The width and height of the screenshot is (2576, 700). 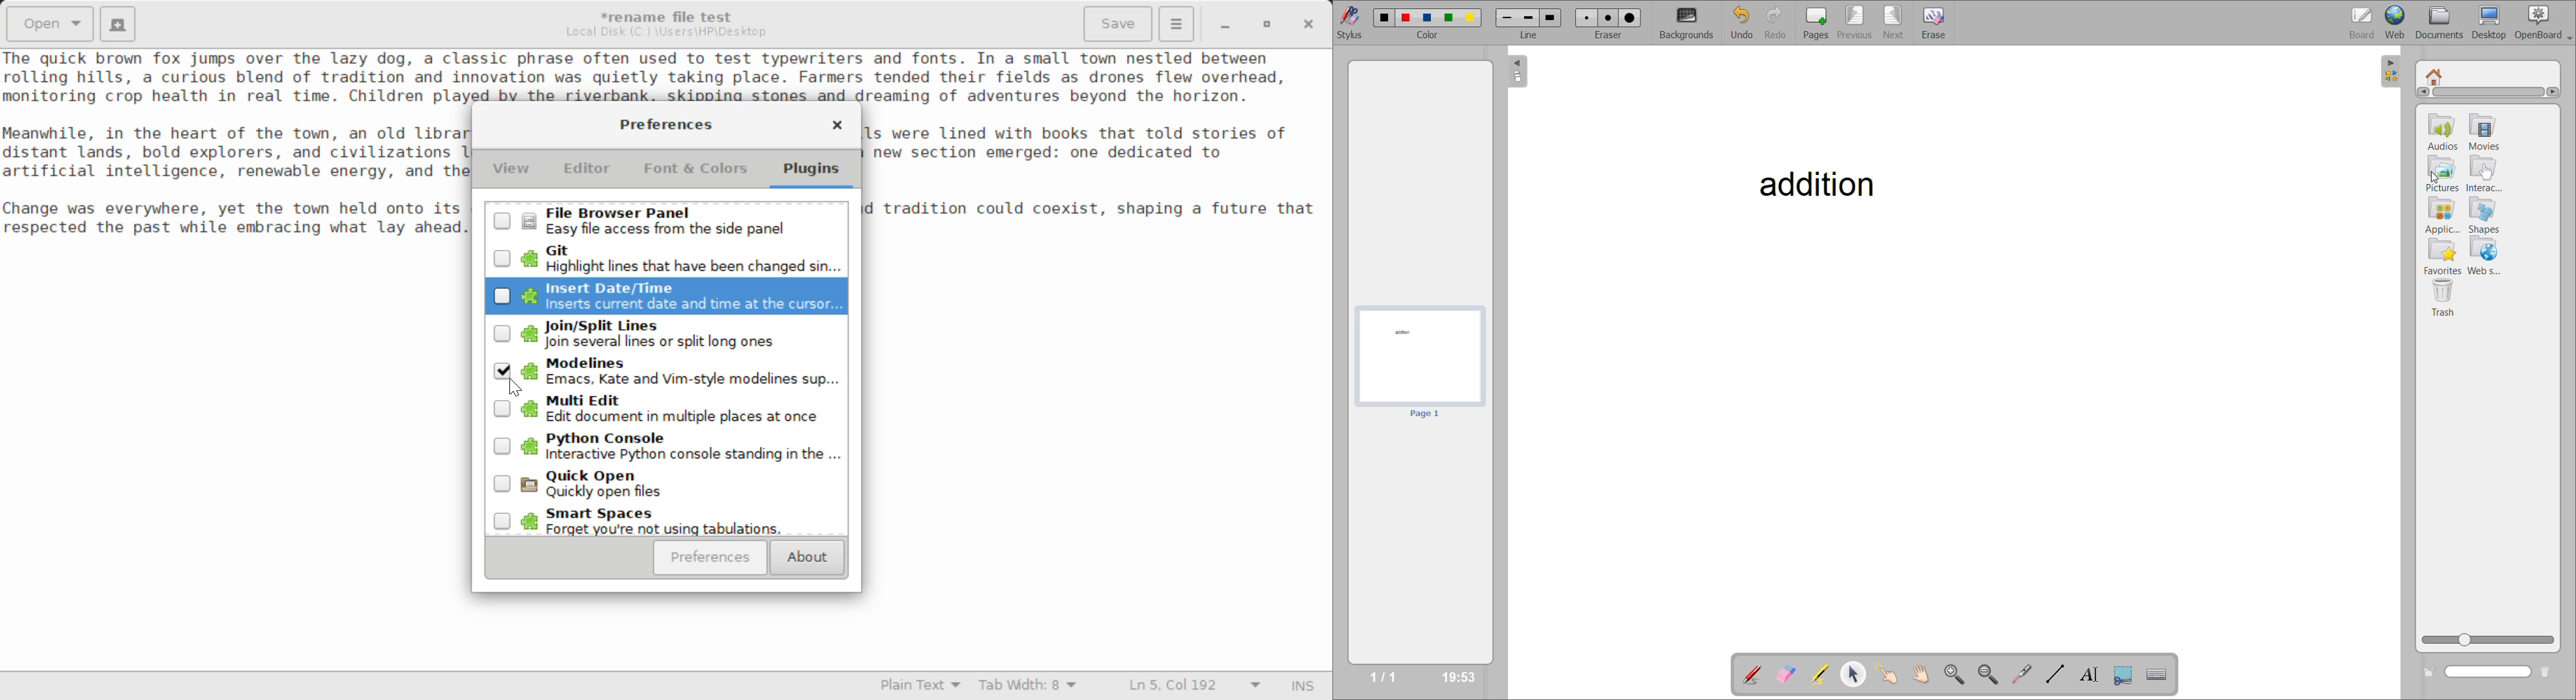 What do you see at coordinates (805, 558) in the screenshot?
I see `About` at bounding box center [805, 558].